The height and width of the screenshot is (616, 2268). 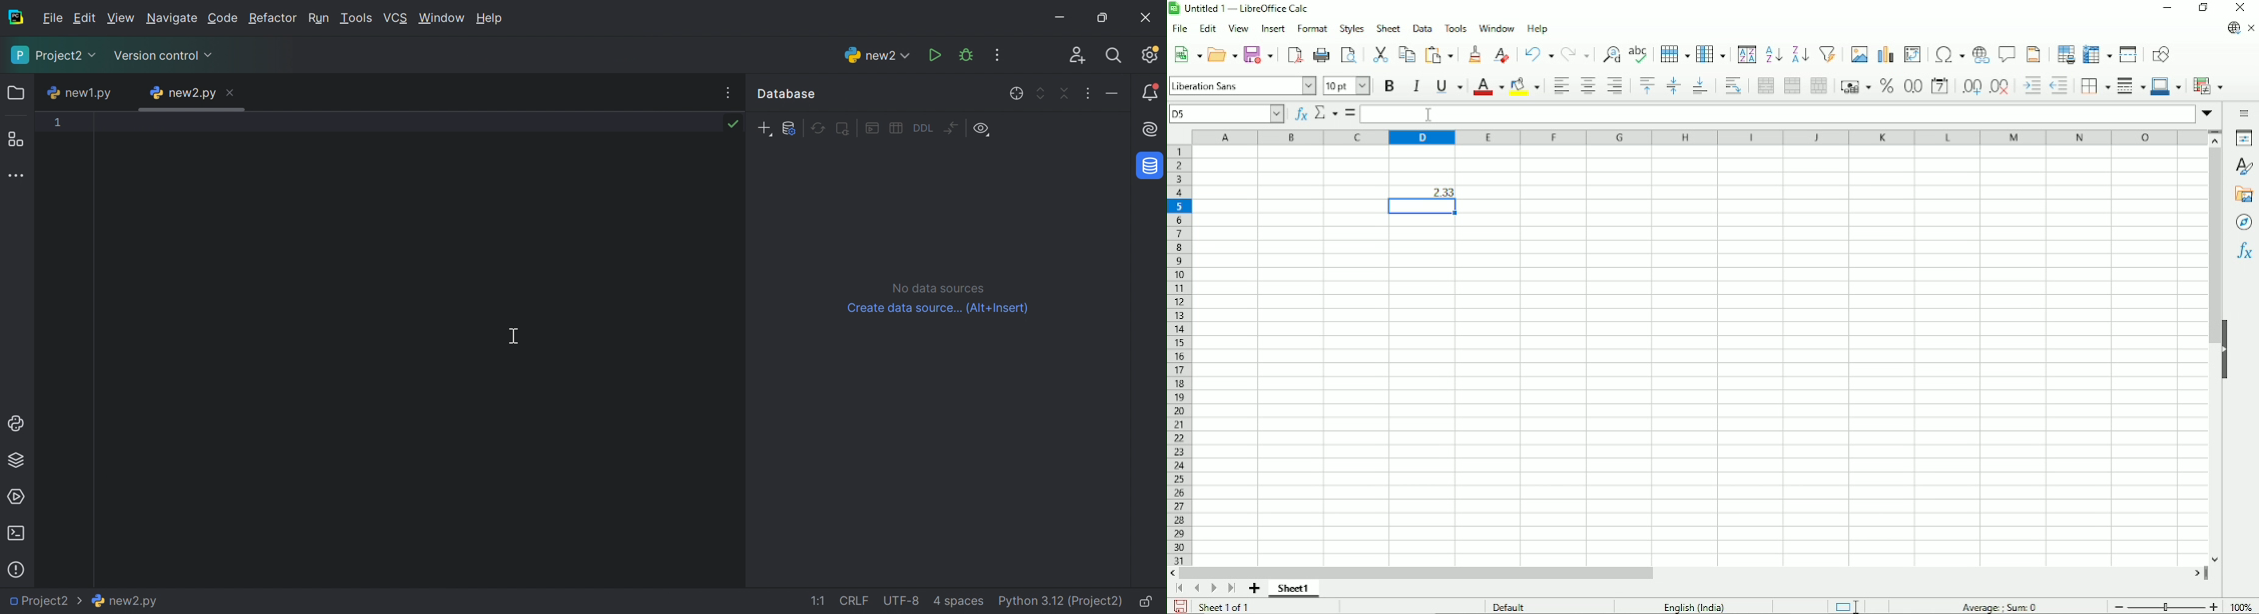 I want to click on Insert chart, so click(x=1886, y=54).